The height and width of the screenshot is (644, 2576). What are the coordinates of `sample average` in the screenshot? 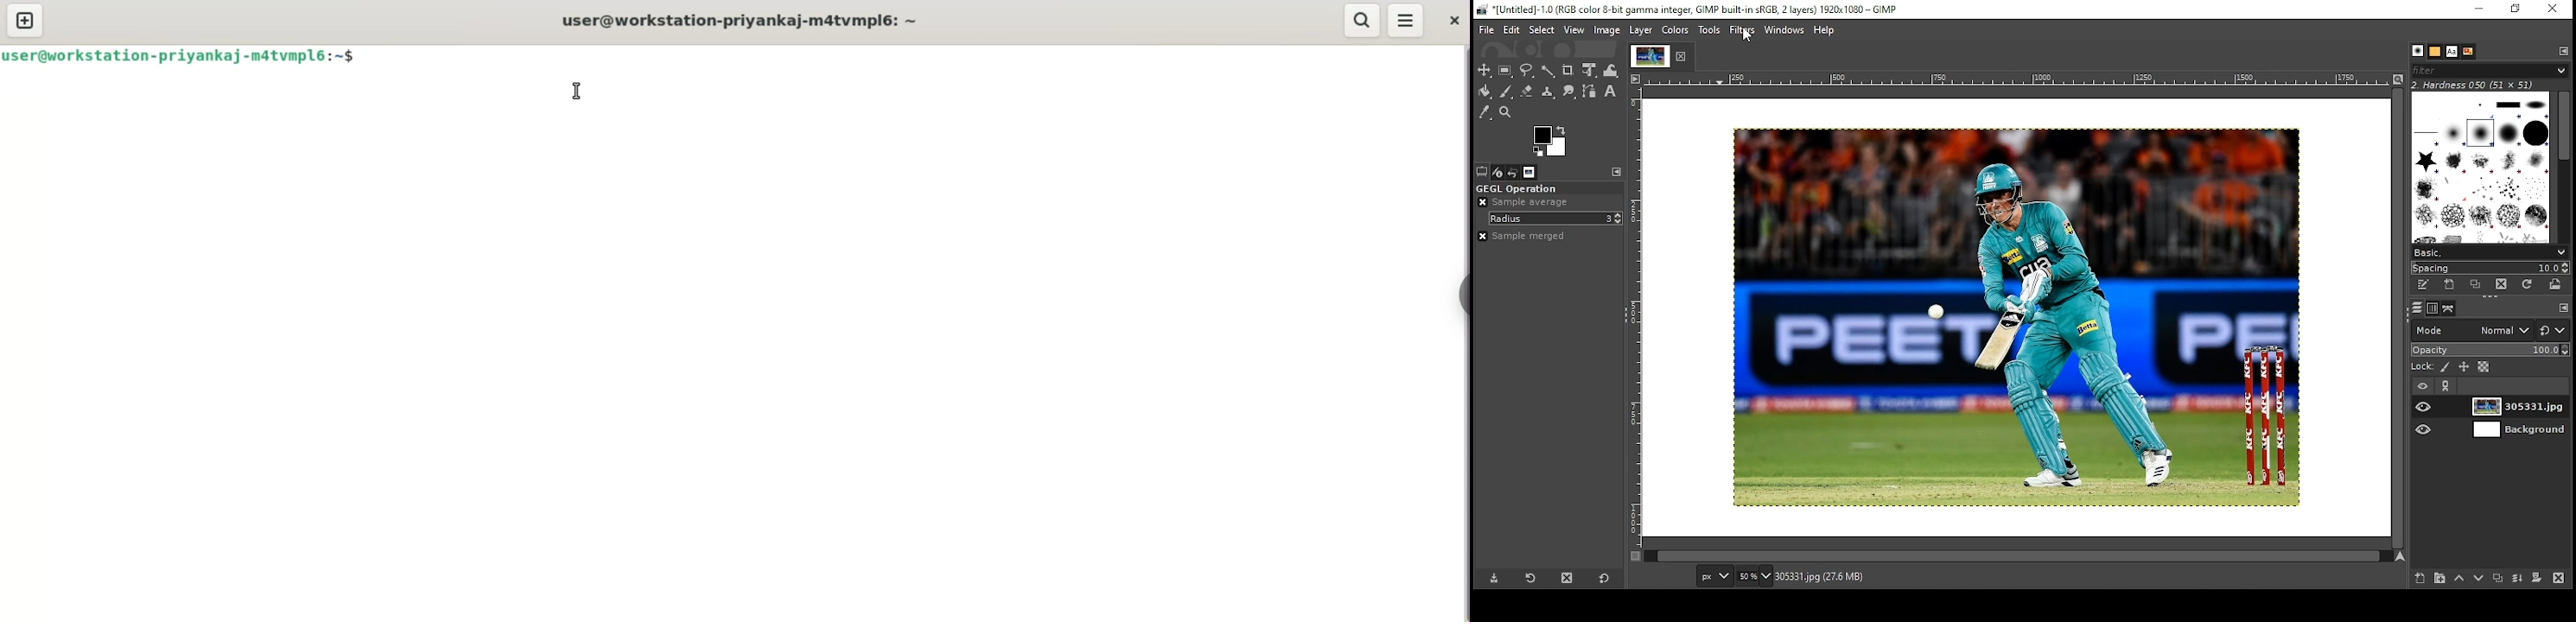 It's located at (1533, 202).